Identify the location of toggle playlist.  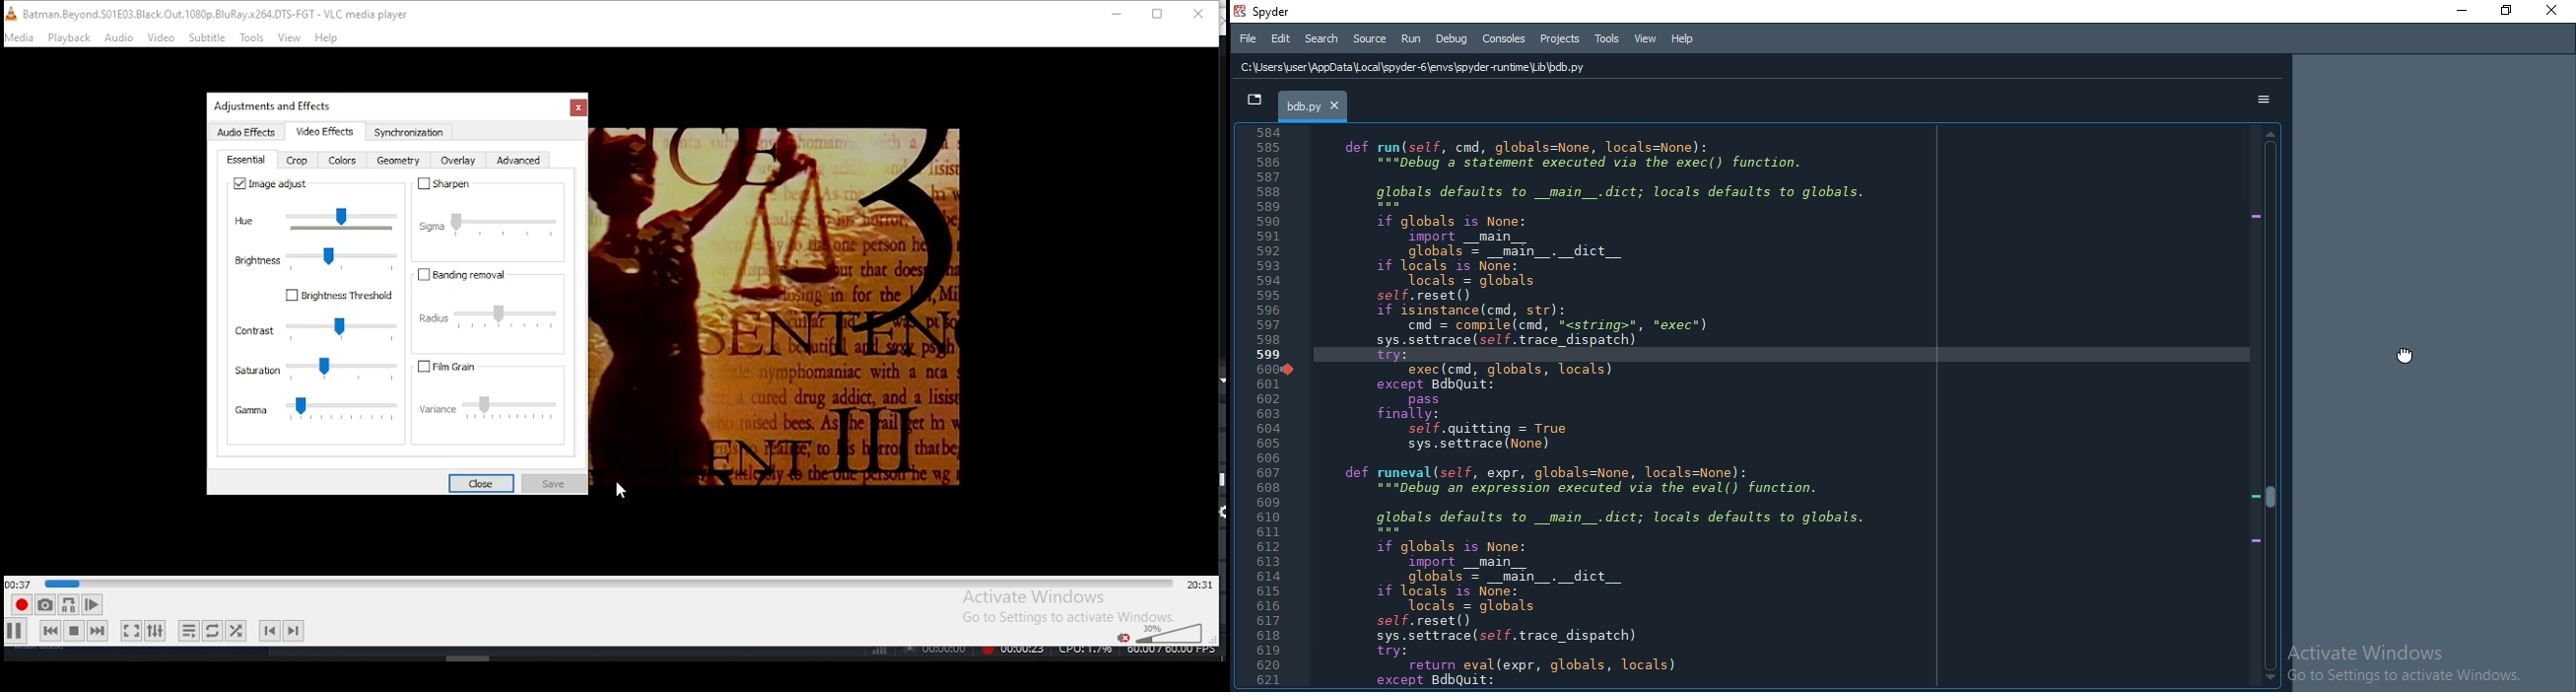
(188, 629).